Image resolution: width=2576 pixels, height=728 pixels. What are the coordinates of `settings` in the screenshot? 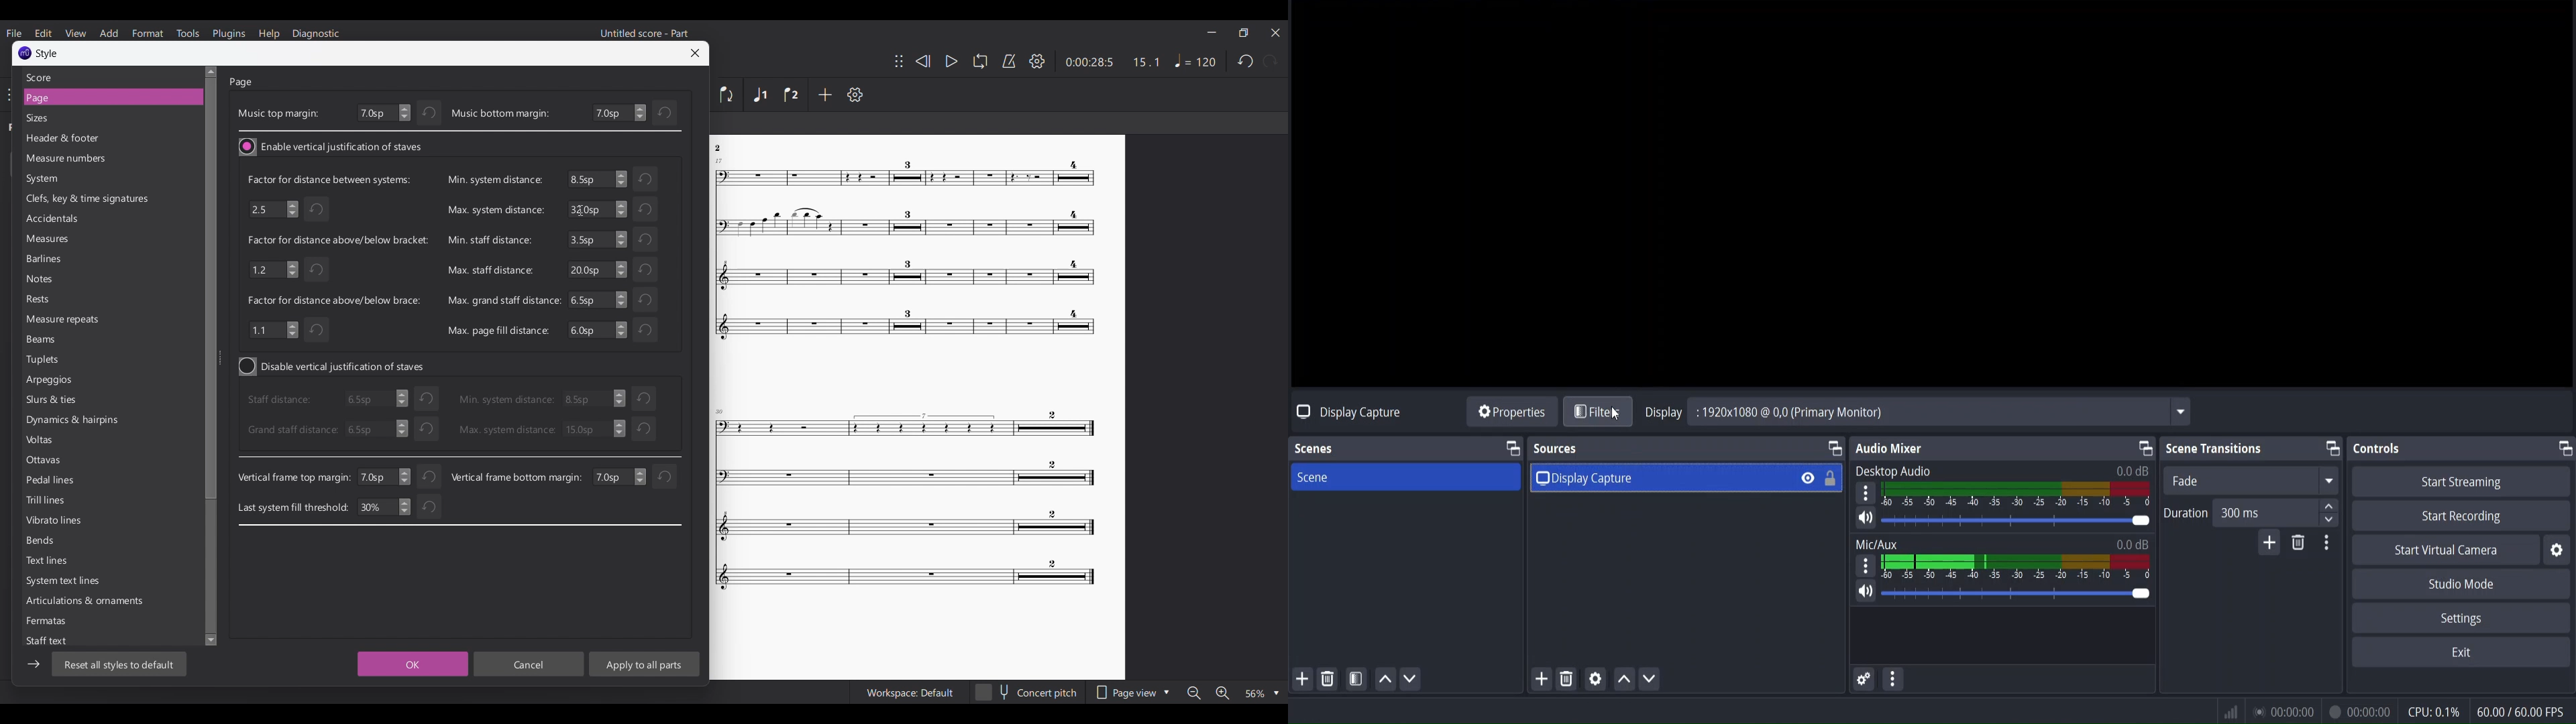 It's located at (1864, 490).